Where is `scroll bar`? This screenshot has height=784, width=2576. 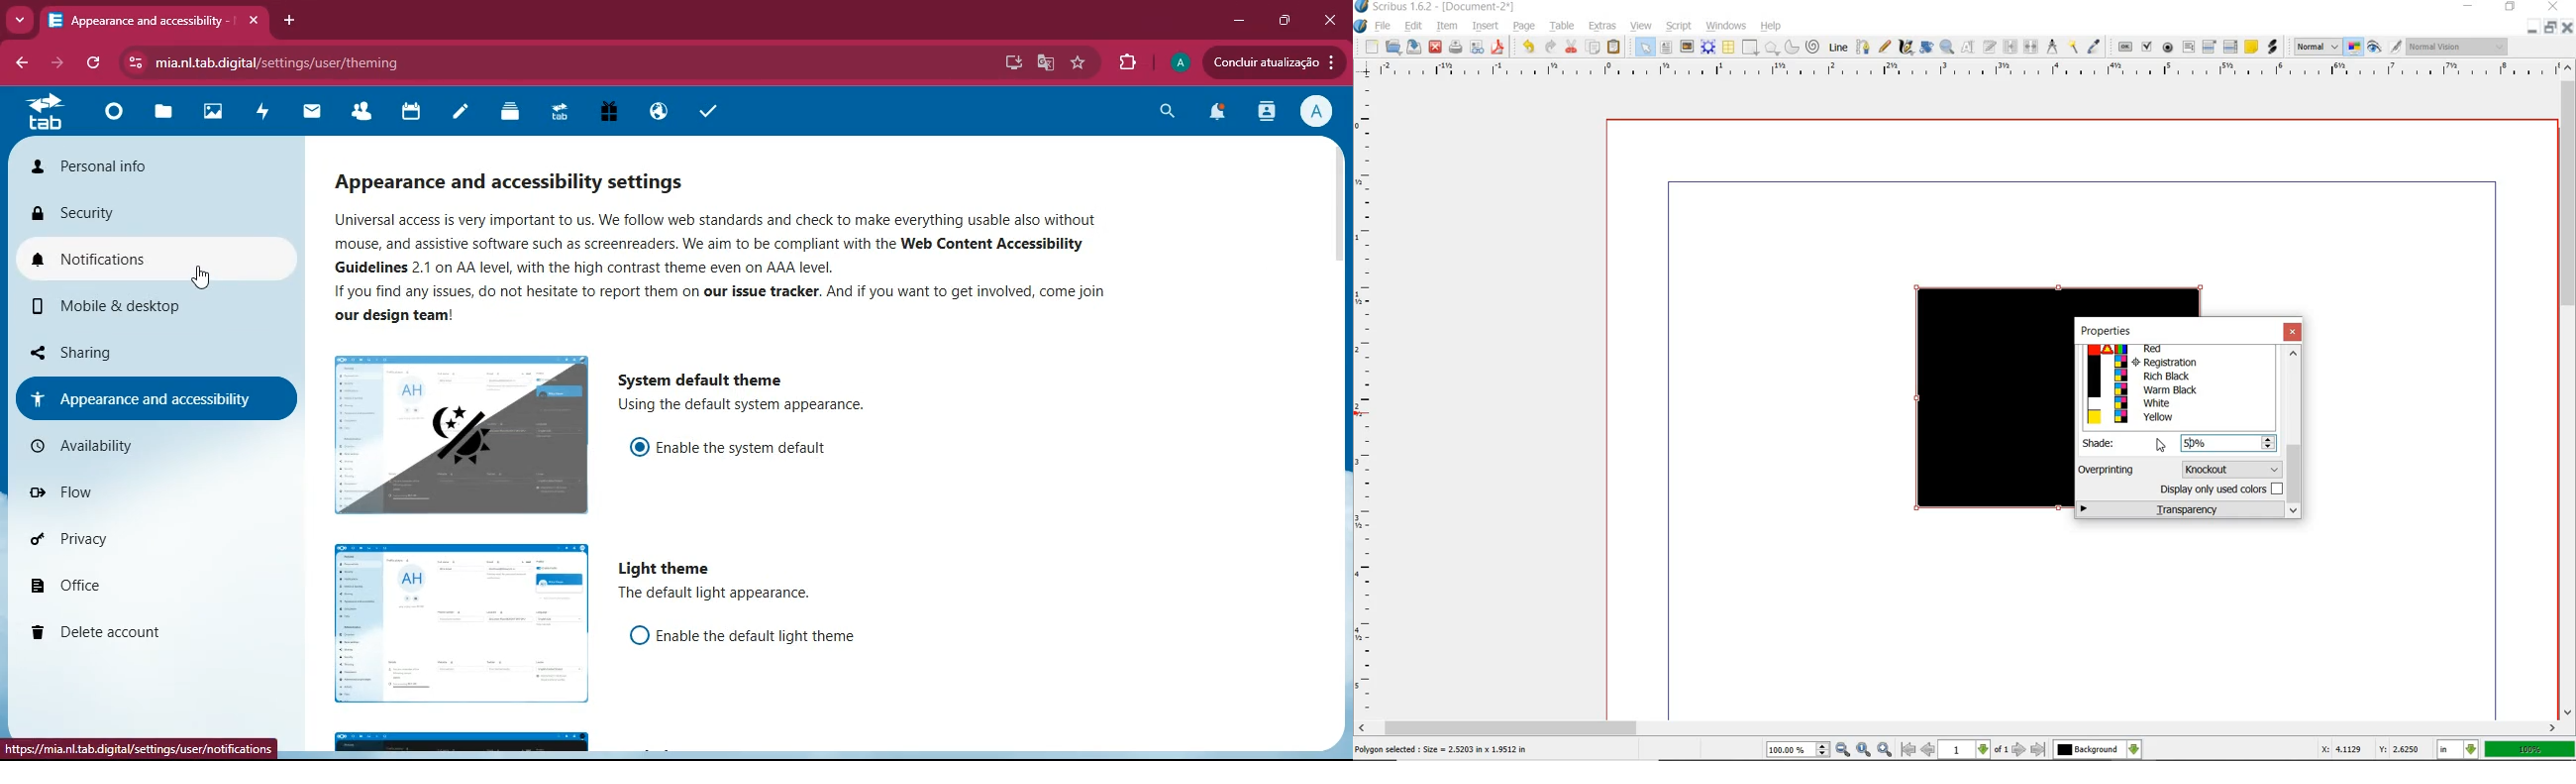
scroll bar is located at coordinates (1338, 203).